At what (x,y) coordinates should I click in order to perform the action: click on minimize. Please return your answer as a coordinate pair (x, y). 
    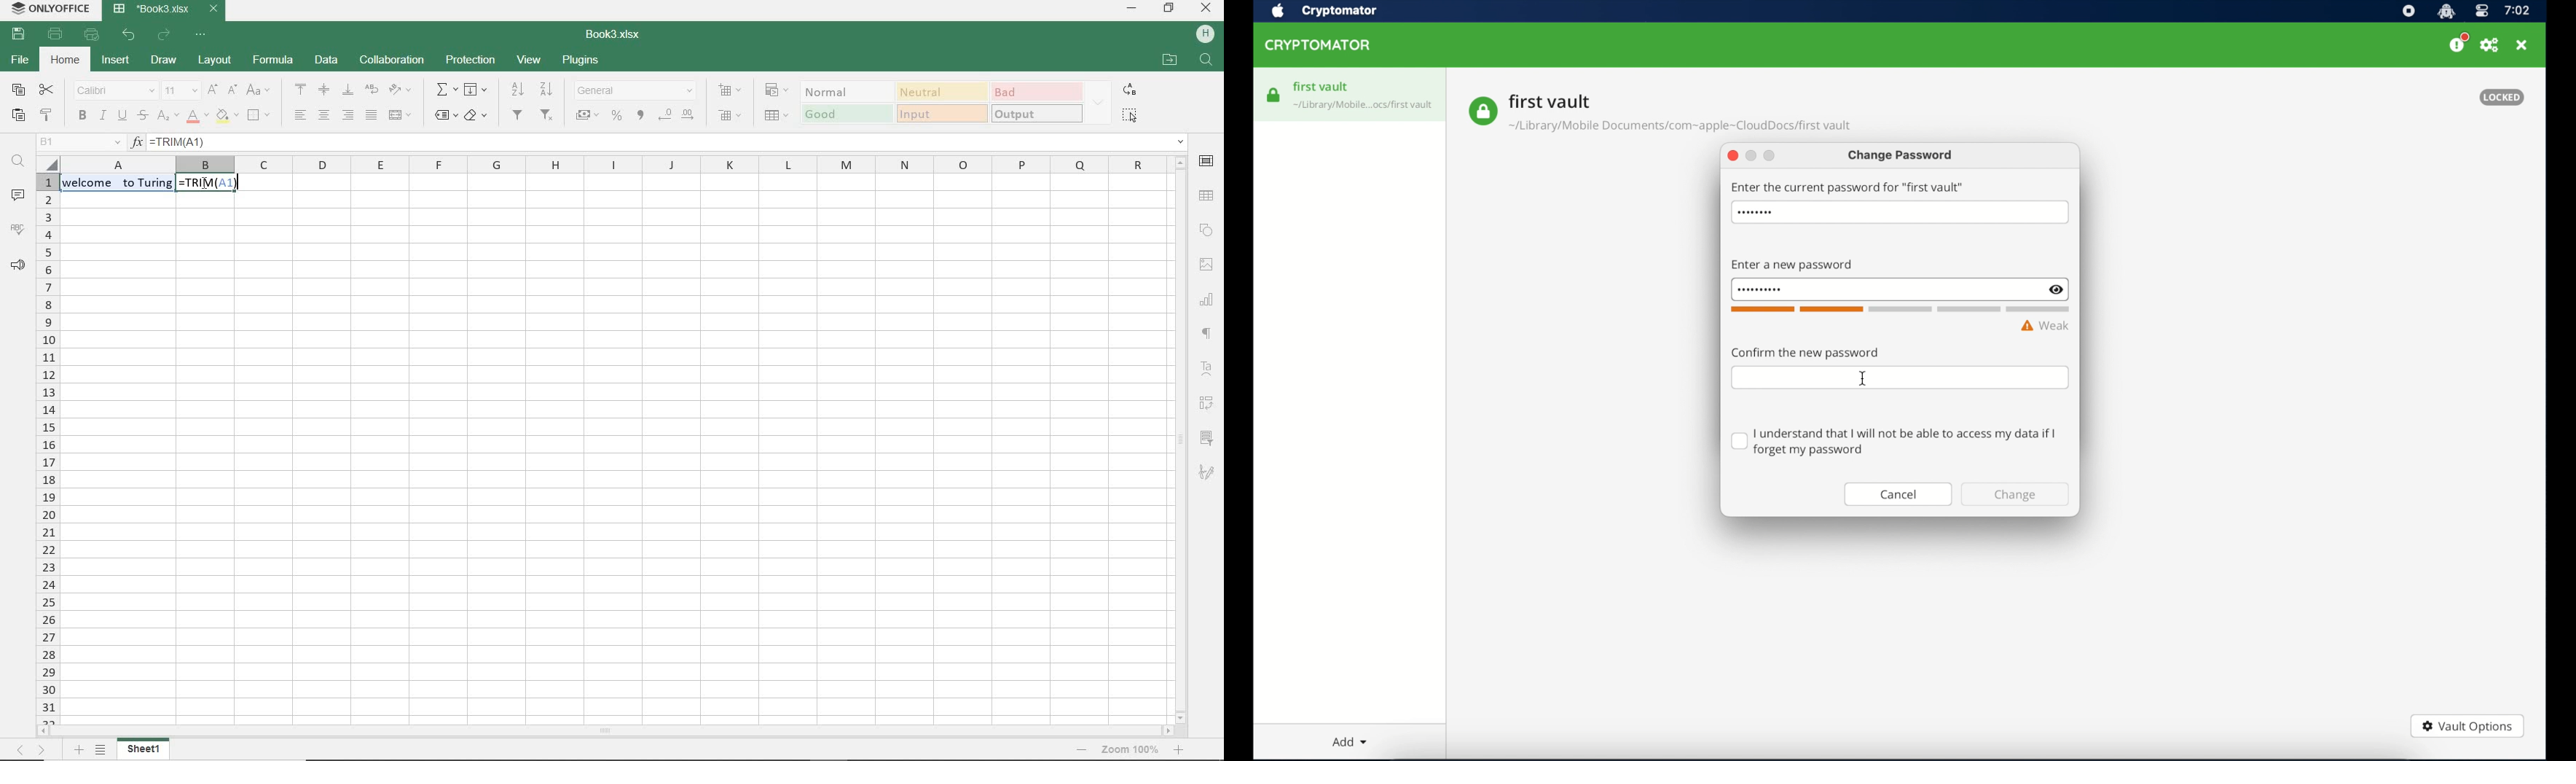
    Looking at the image, I should click on (1752, 156).